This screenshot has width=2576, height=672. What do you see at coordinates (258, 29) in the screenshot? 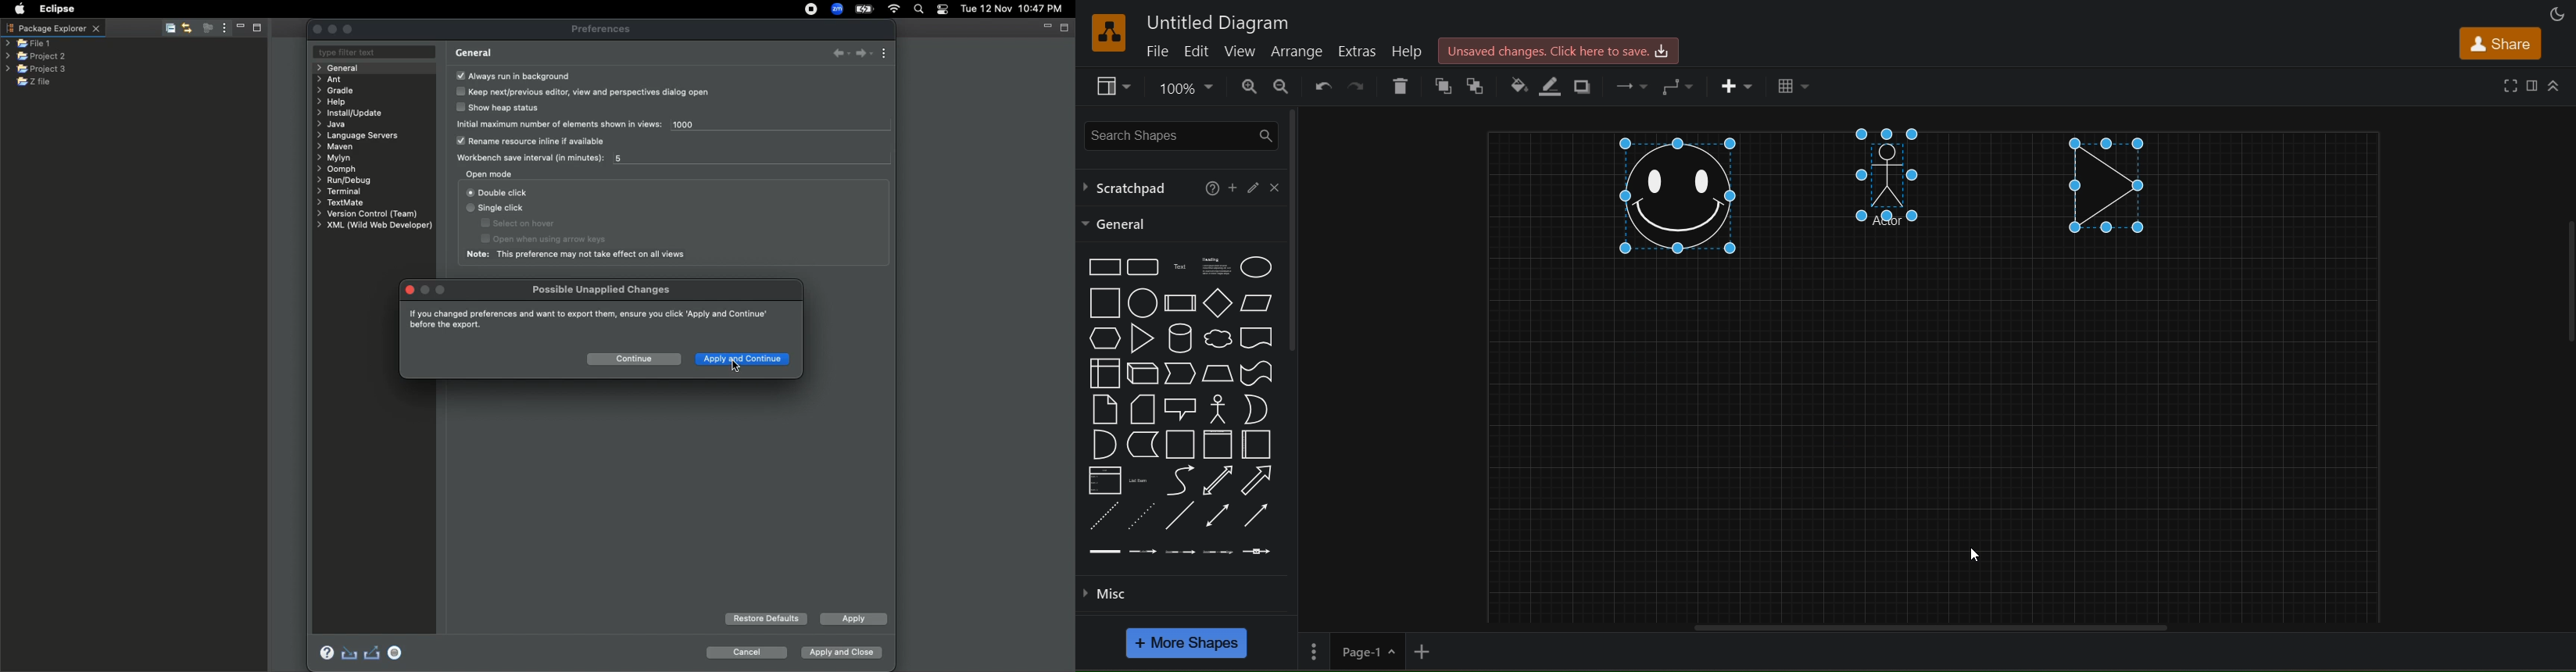
I see `Maximize` at bounding box center [258, 29].